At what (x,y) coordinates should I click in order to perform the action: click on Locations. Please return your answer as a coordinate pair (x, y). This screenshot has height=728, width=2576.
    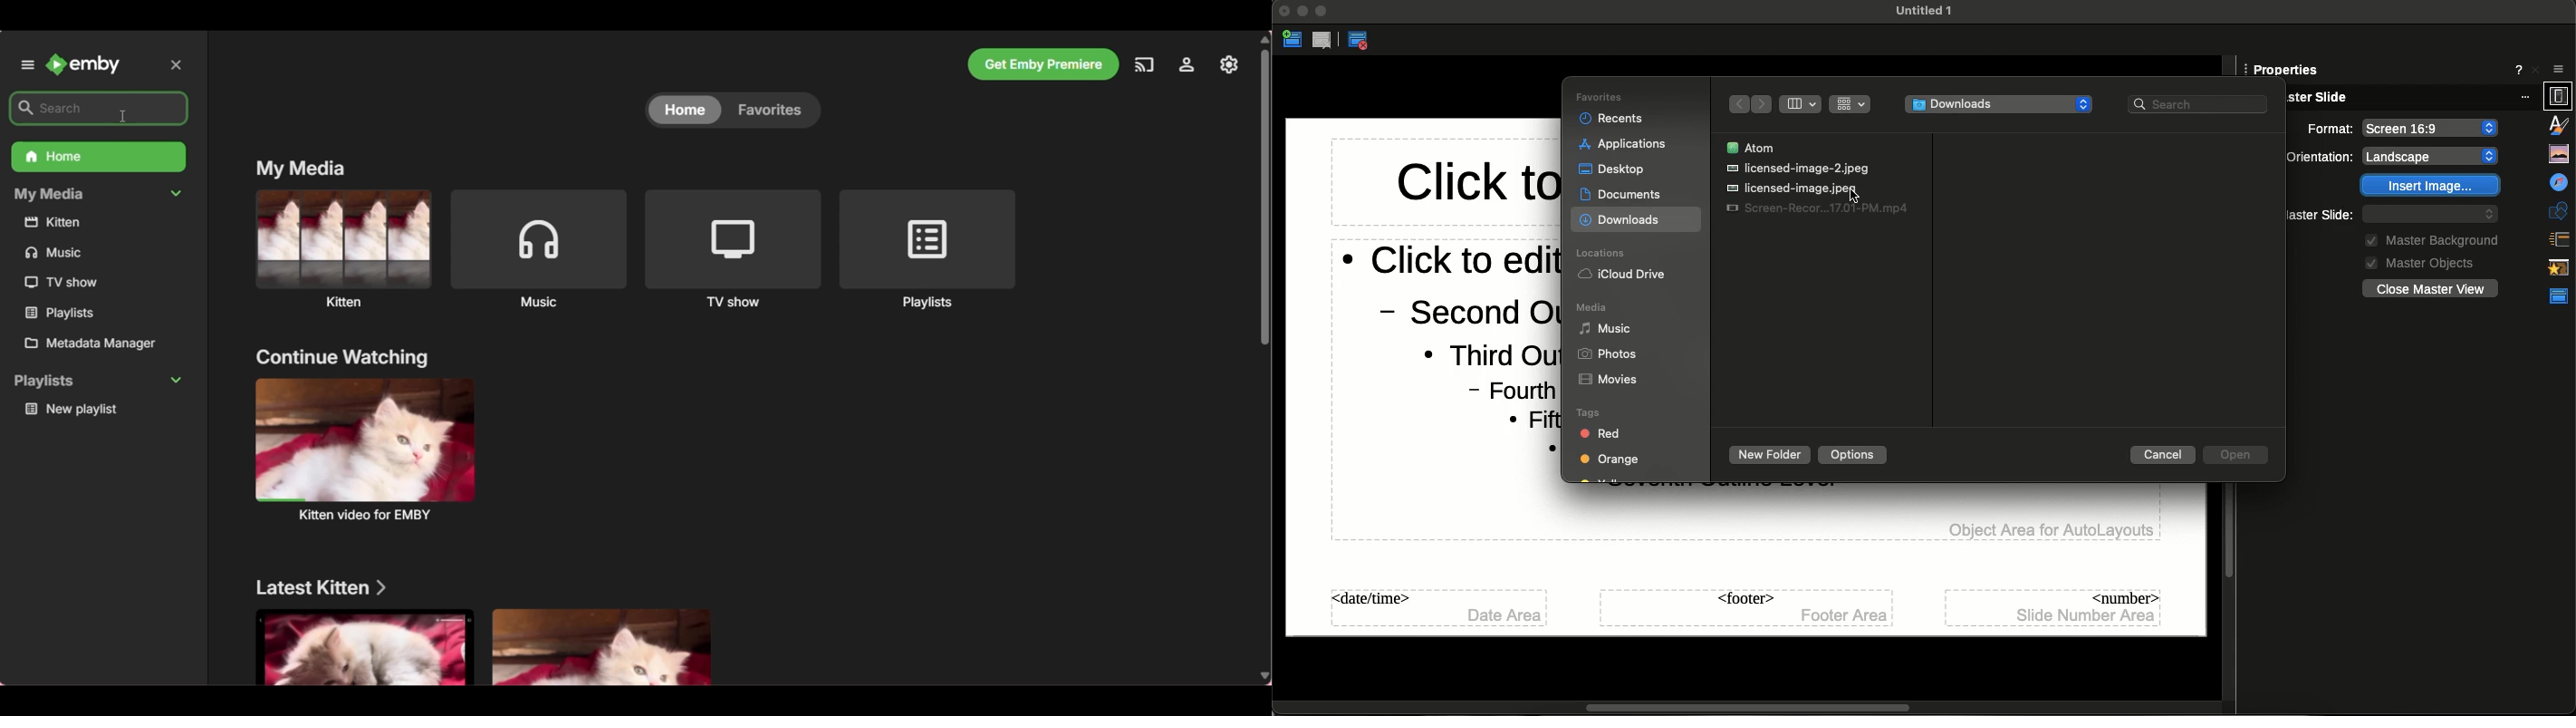
    Looking at the image, I should click on (1599, 252).